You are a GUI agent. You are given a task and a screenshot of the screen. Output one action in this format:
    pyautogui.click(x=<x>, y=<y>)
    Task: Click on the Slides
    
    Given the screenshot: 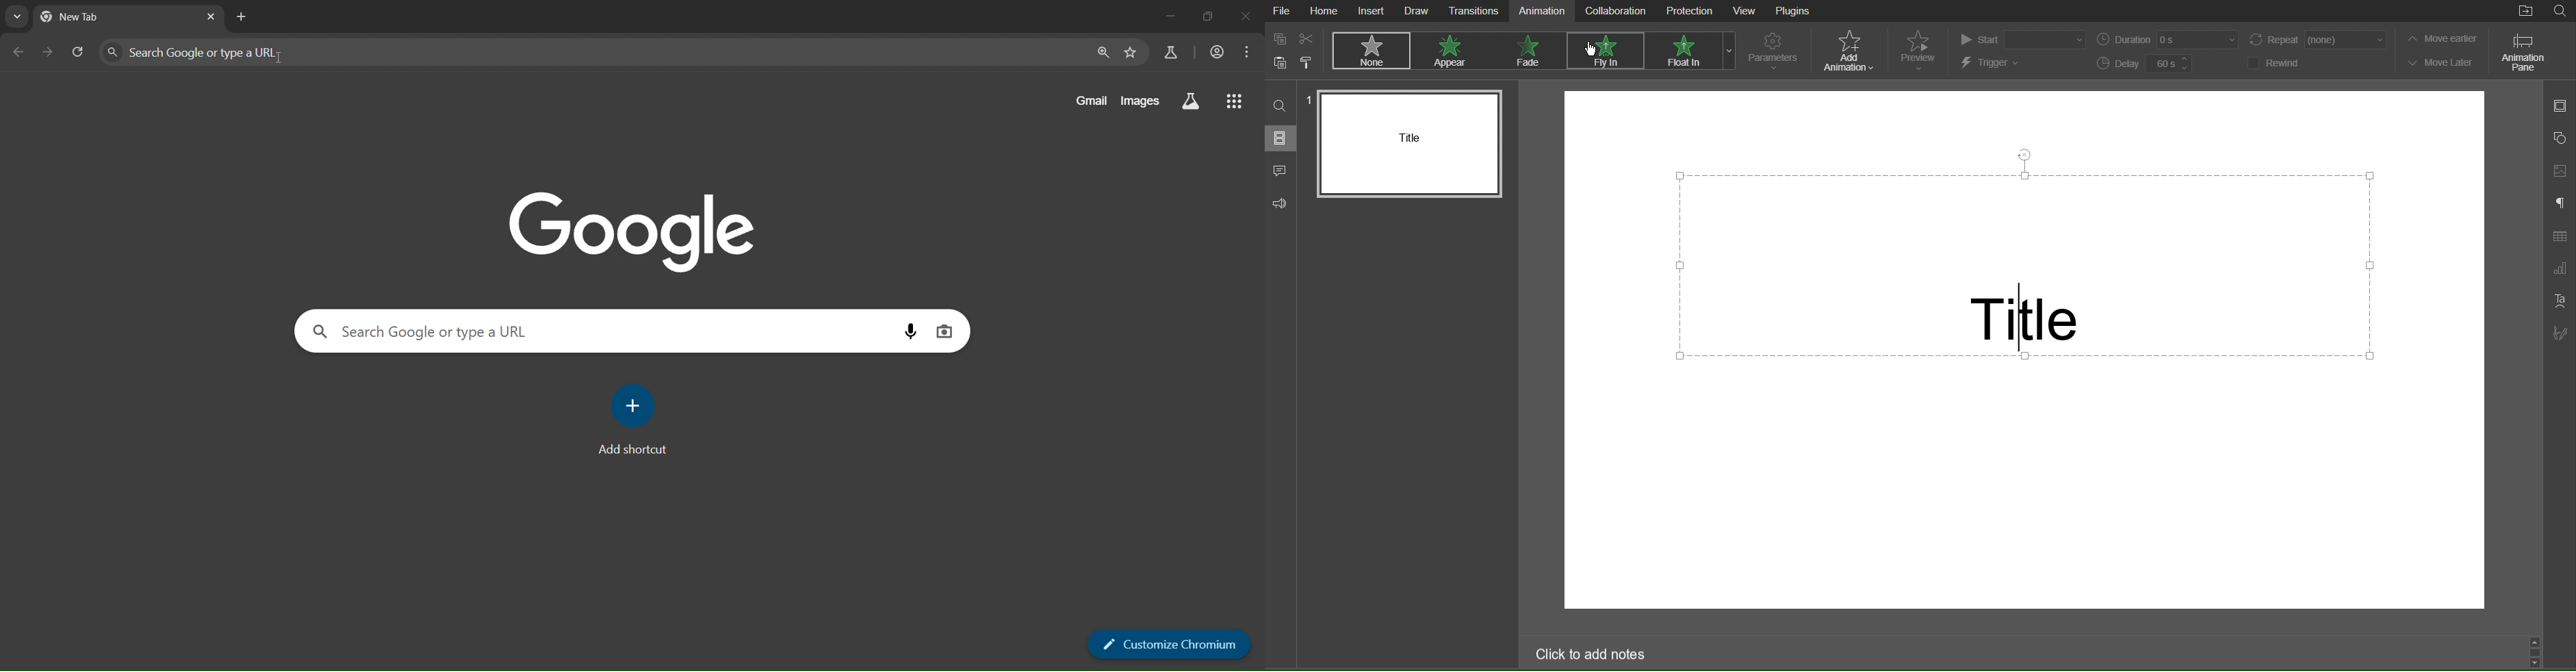 What is the action you would take?
    pyautogui.click(x=1282, y=140)
    